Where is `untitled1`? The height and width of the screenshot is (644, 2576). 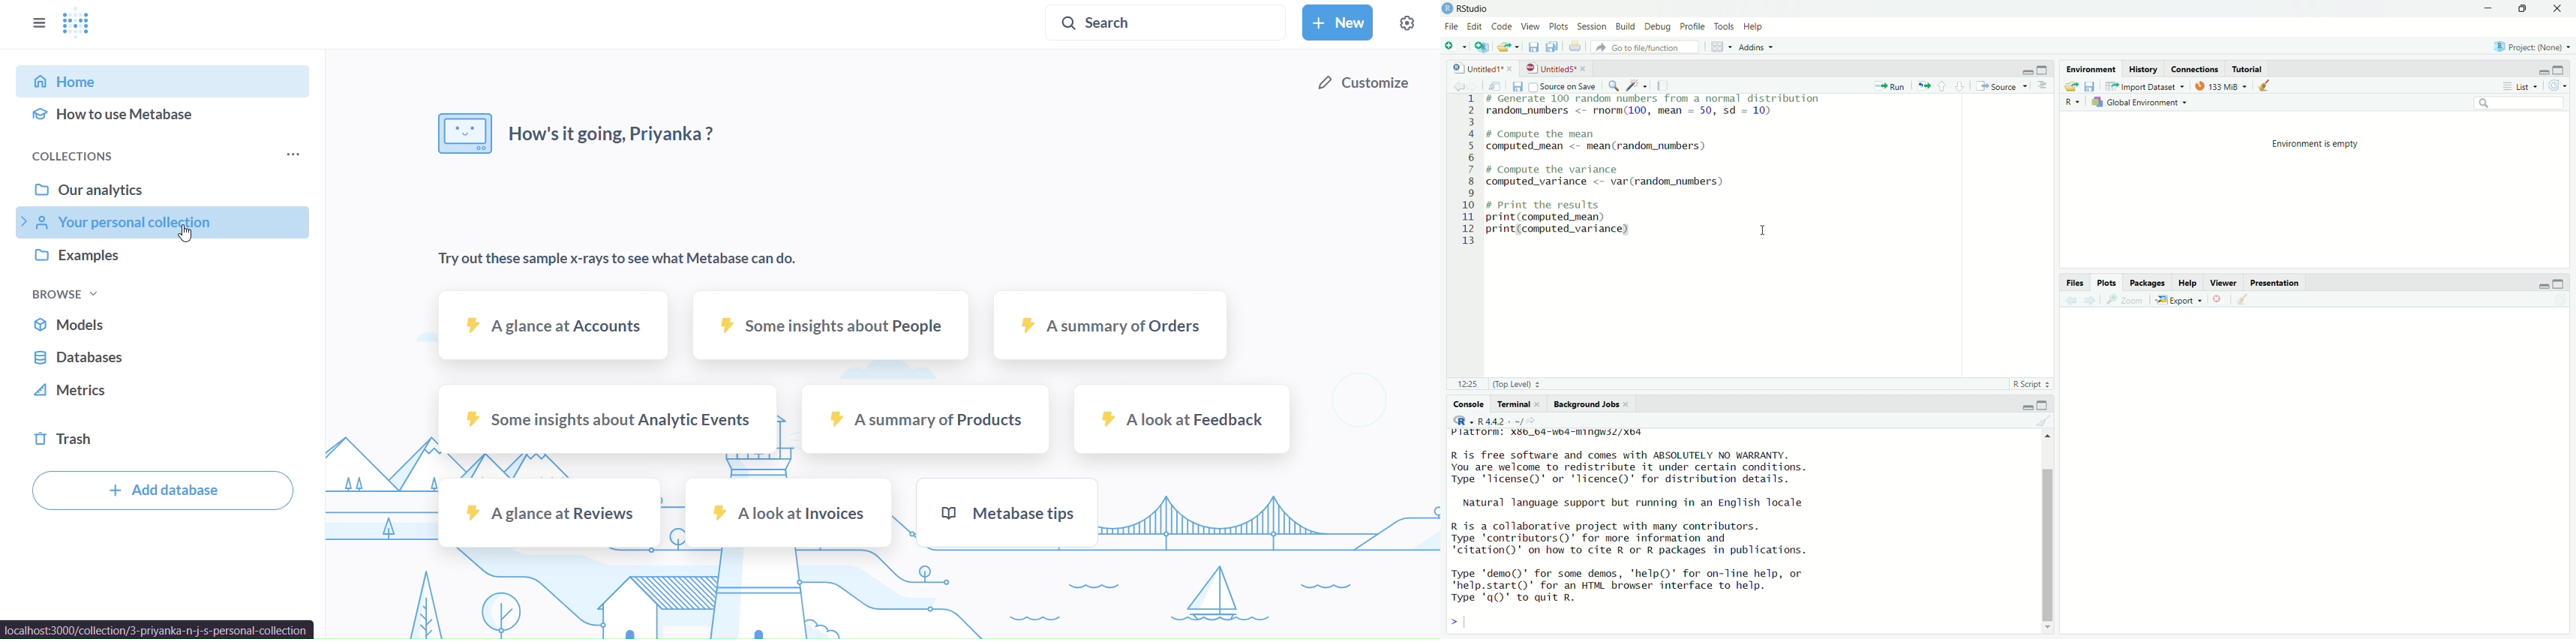
untitled1 is located at coordinates (1471, 67).